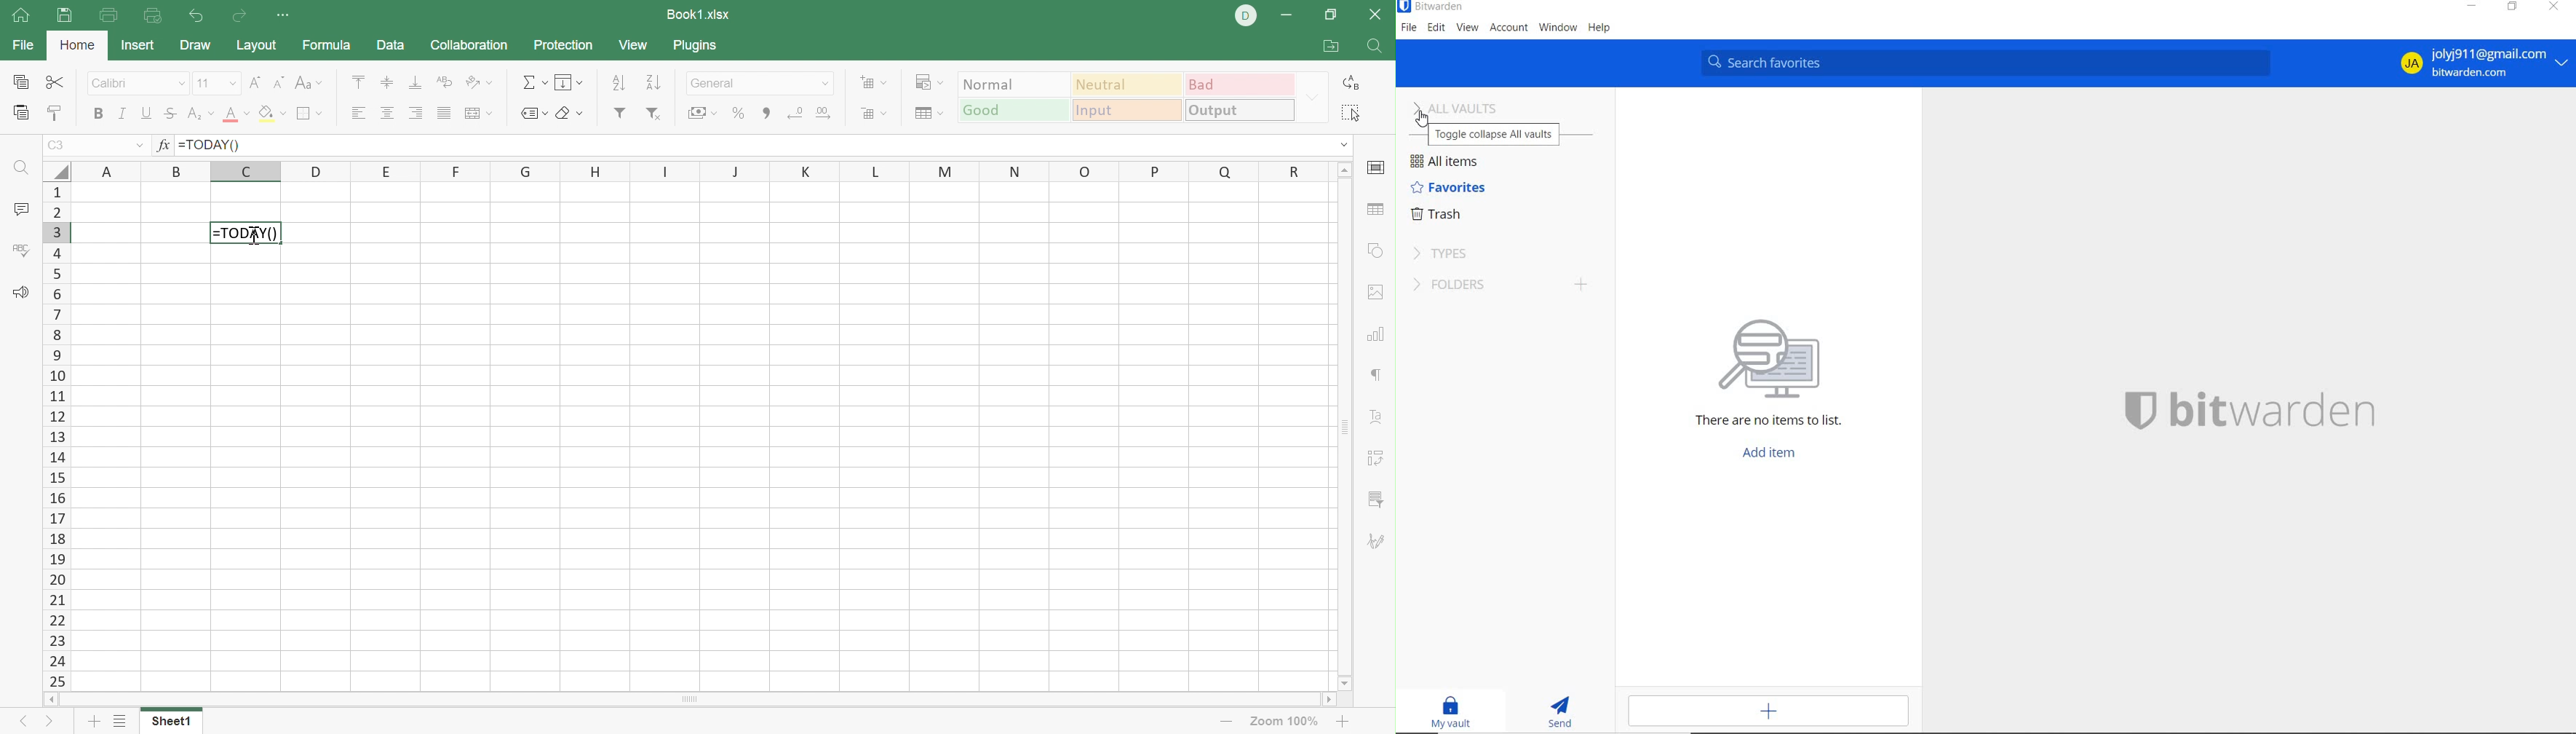 This screenshot has height=756, width=2576. Describe the element at coordinates (1479, 288) in the screenshot. I see `FOLDERS` at that location.